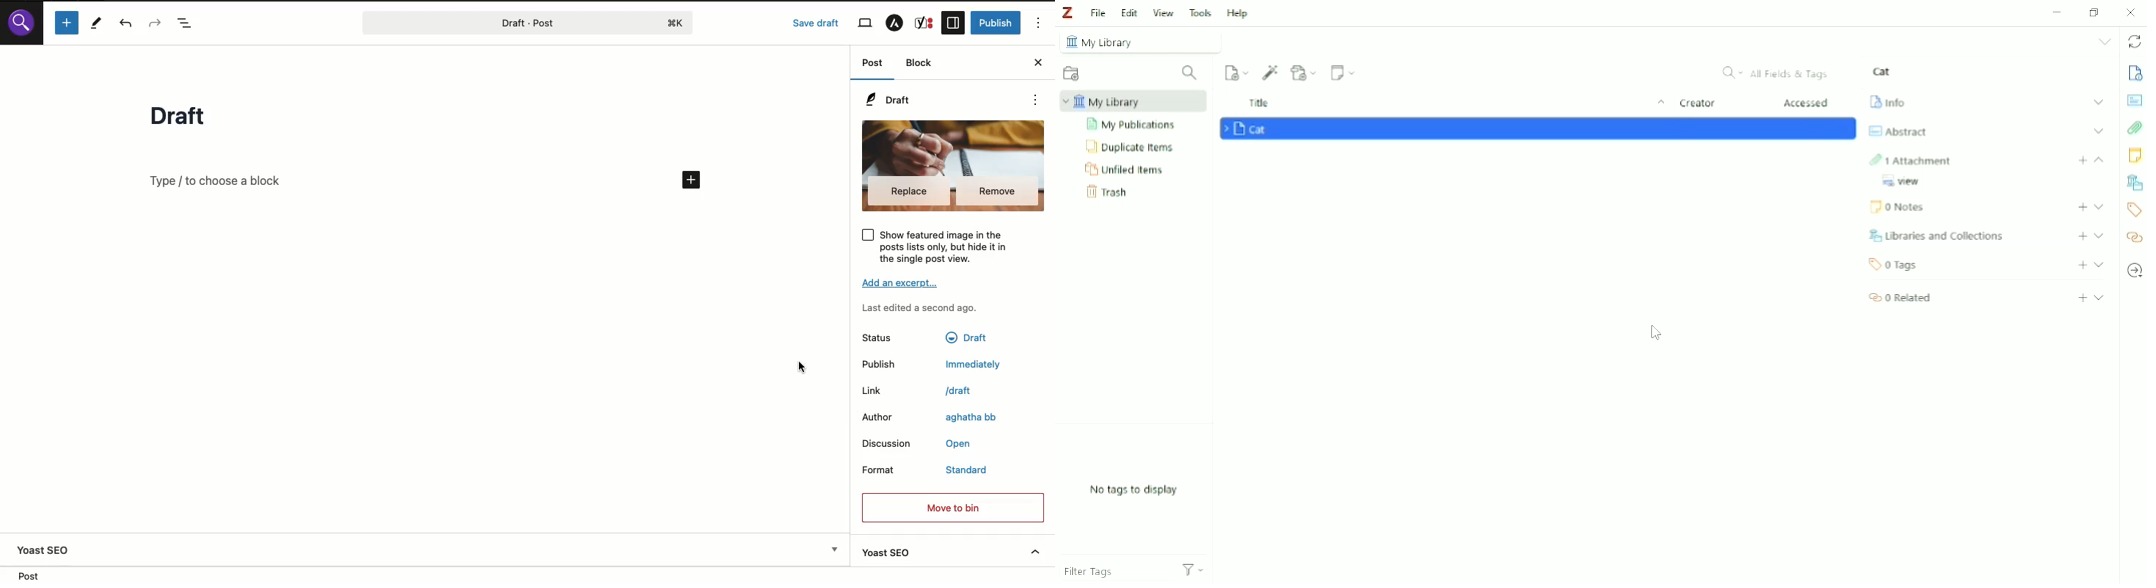  I want to click on Post, so click(496, 23).